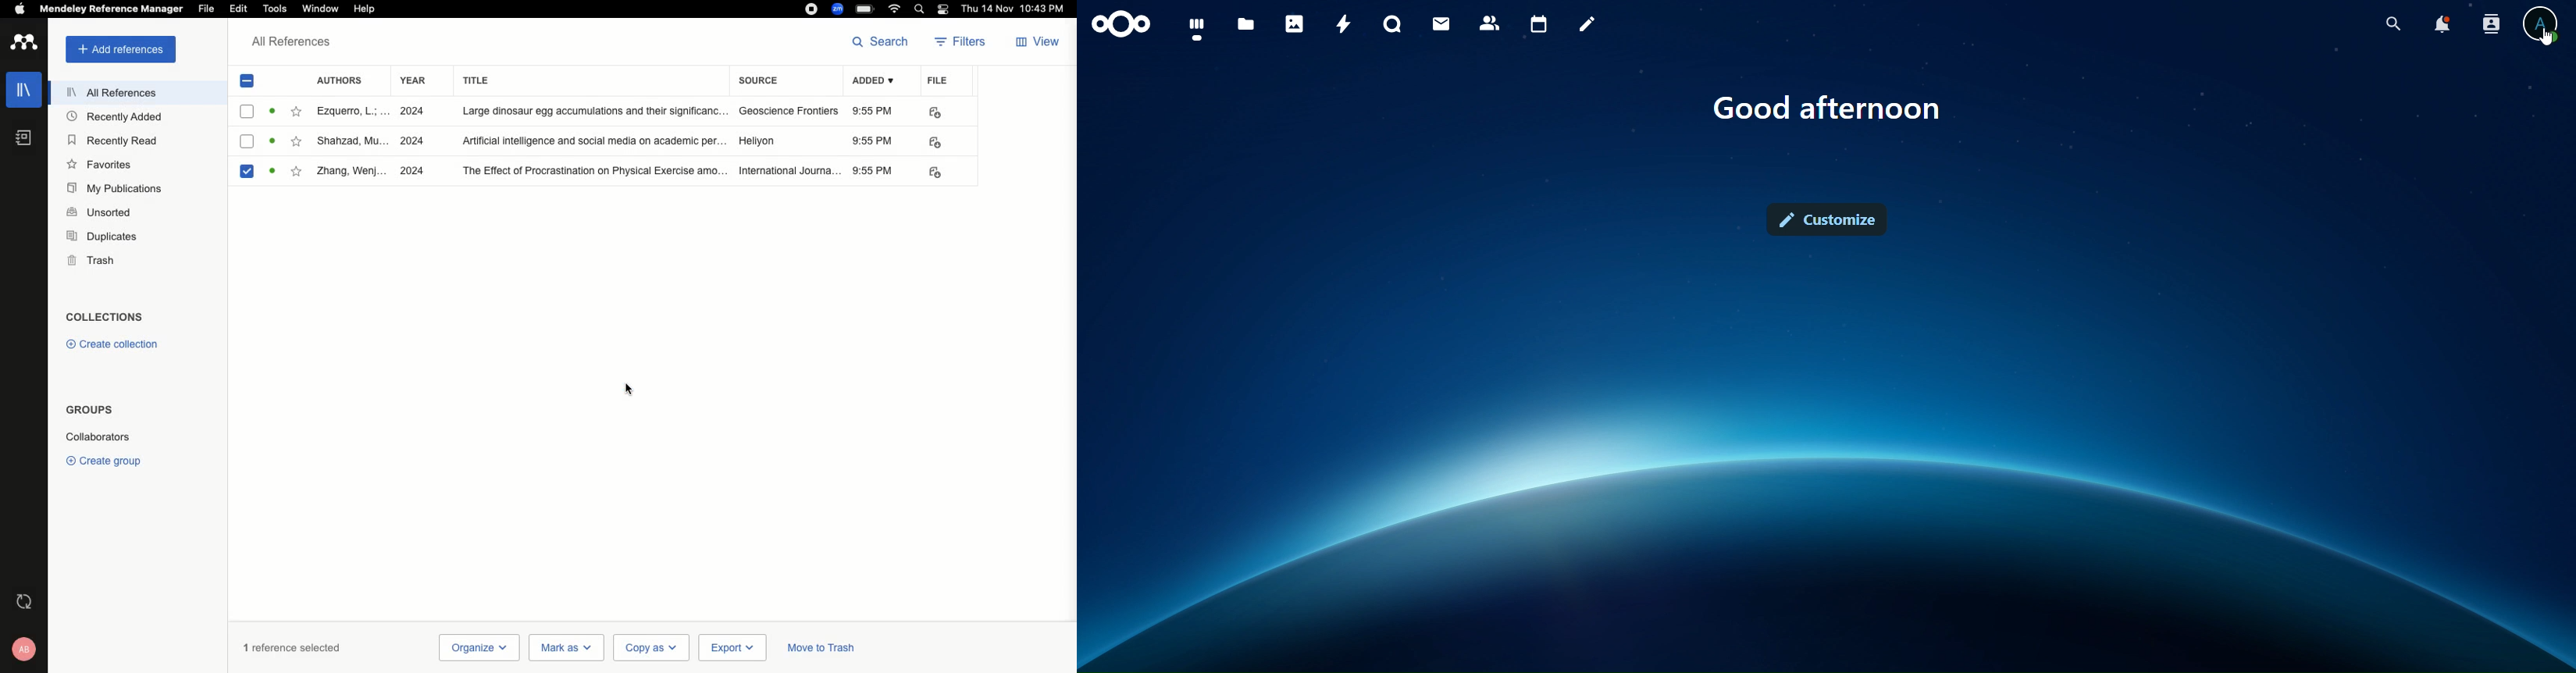 This screenshot has width=2576, height=700. What do you see at coordinates (2490, 24) in the screenshot?
I see `search contacts` at bounding box center [2490, 24].